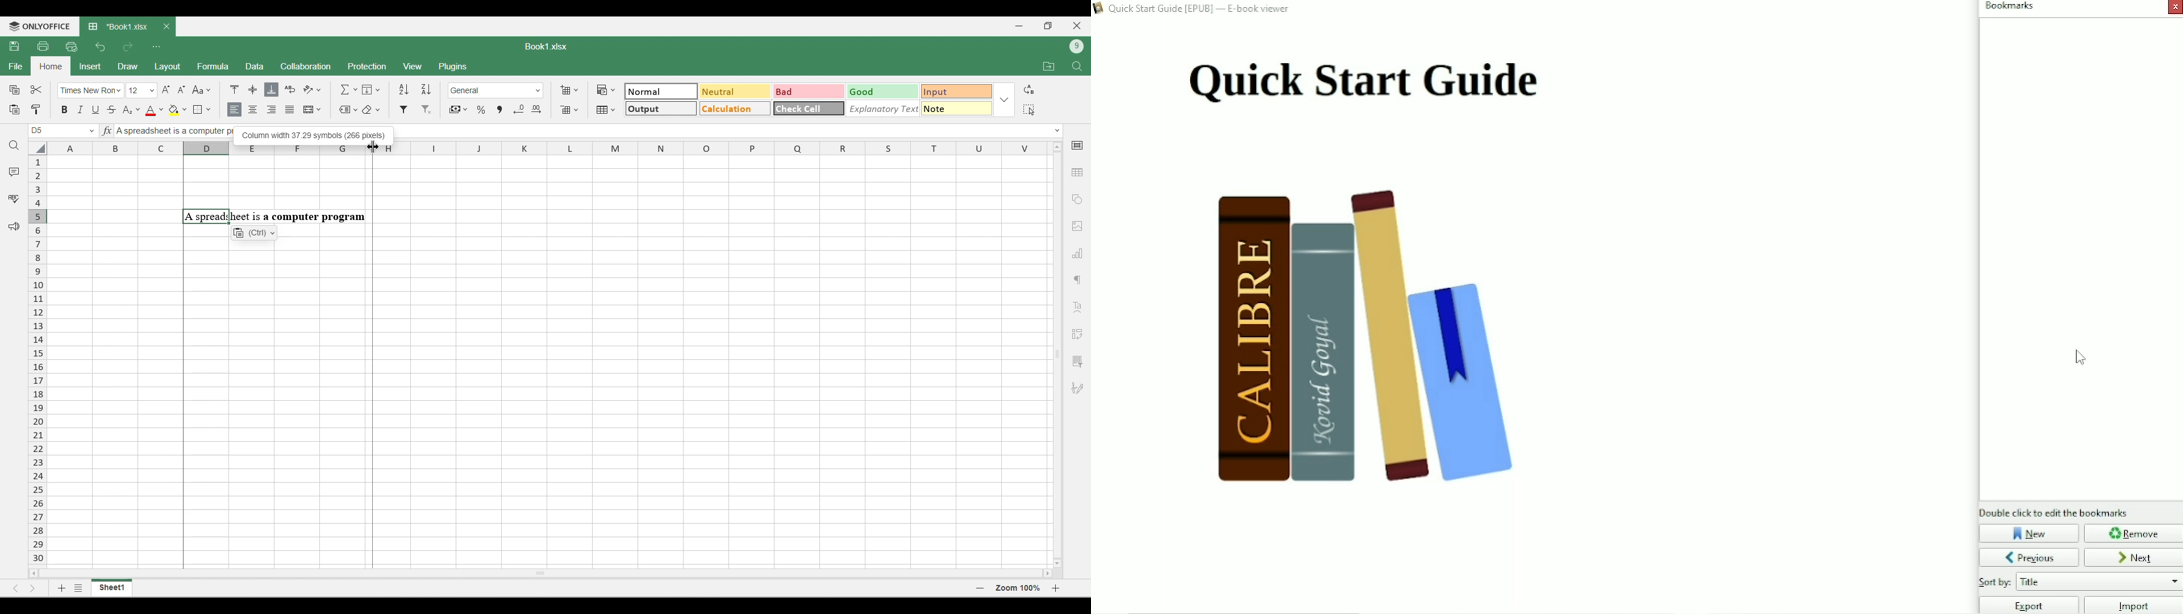 The height and width of the screenshot is (616, 2184). What do you see at coordinates (154, 111) in the screenshot?
I see `Text color` at bounding box center [154, 111].